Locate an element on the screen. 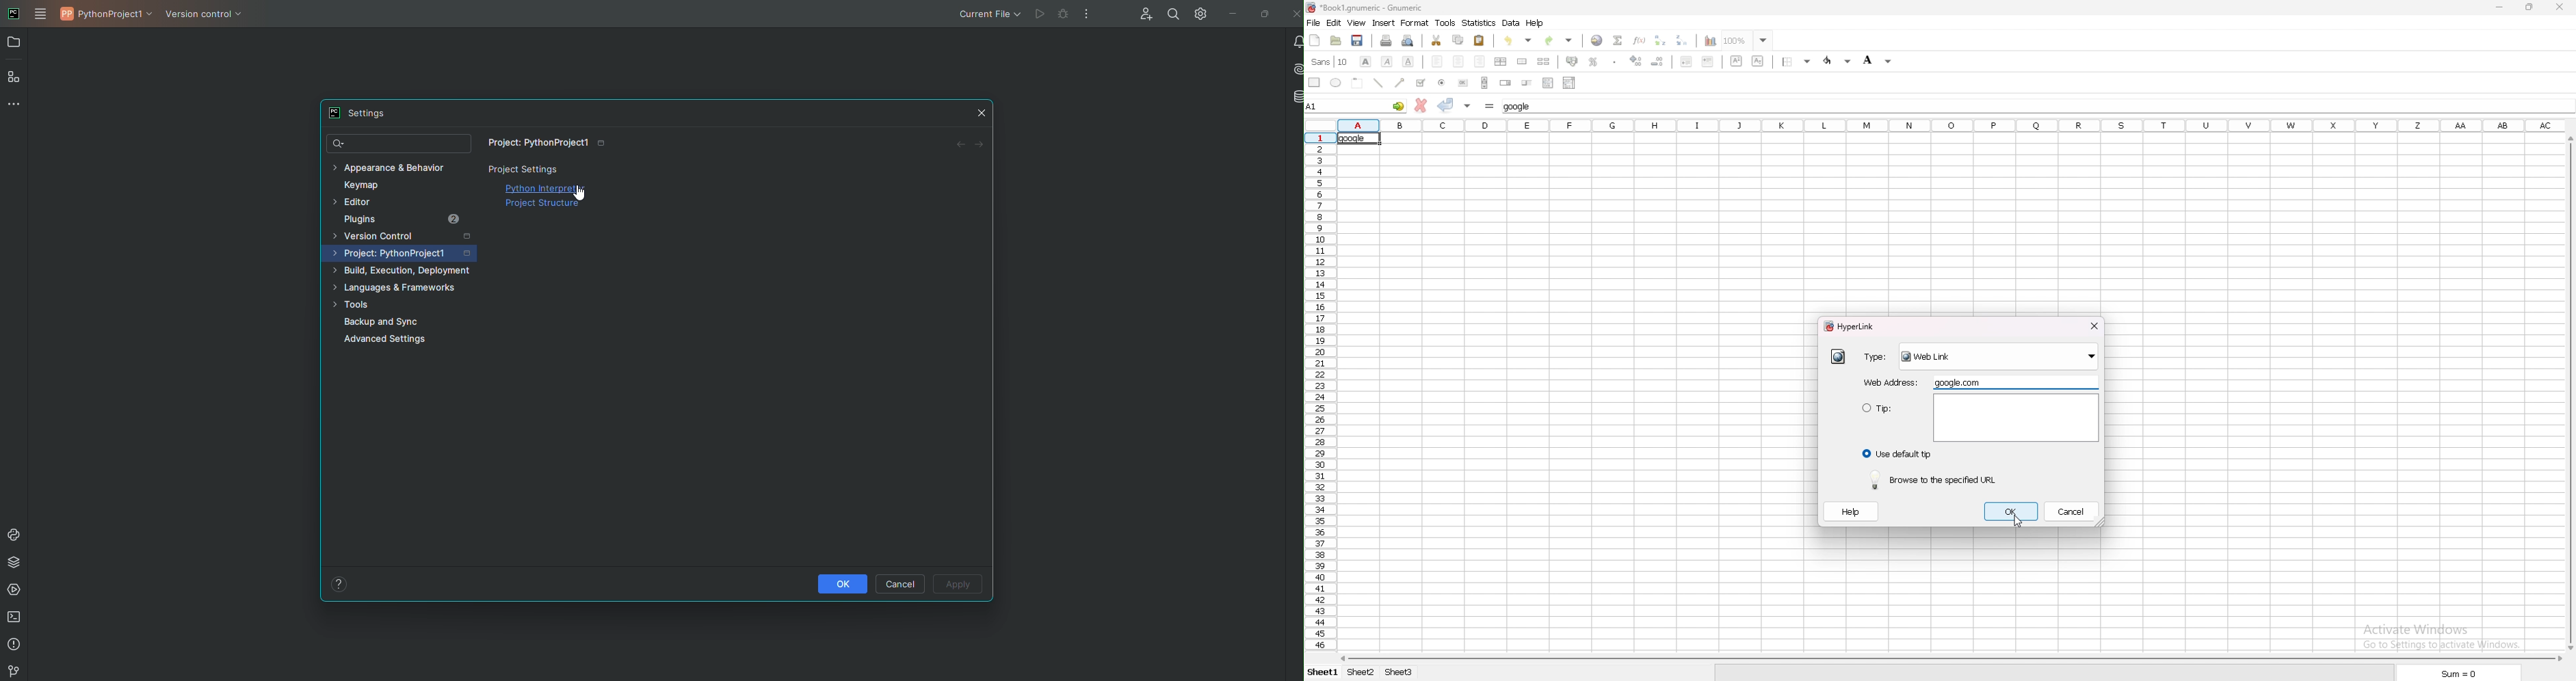  close is located at coordinates (2093, 325).